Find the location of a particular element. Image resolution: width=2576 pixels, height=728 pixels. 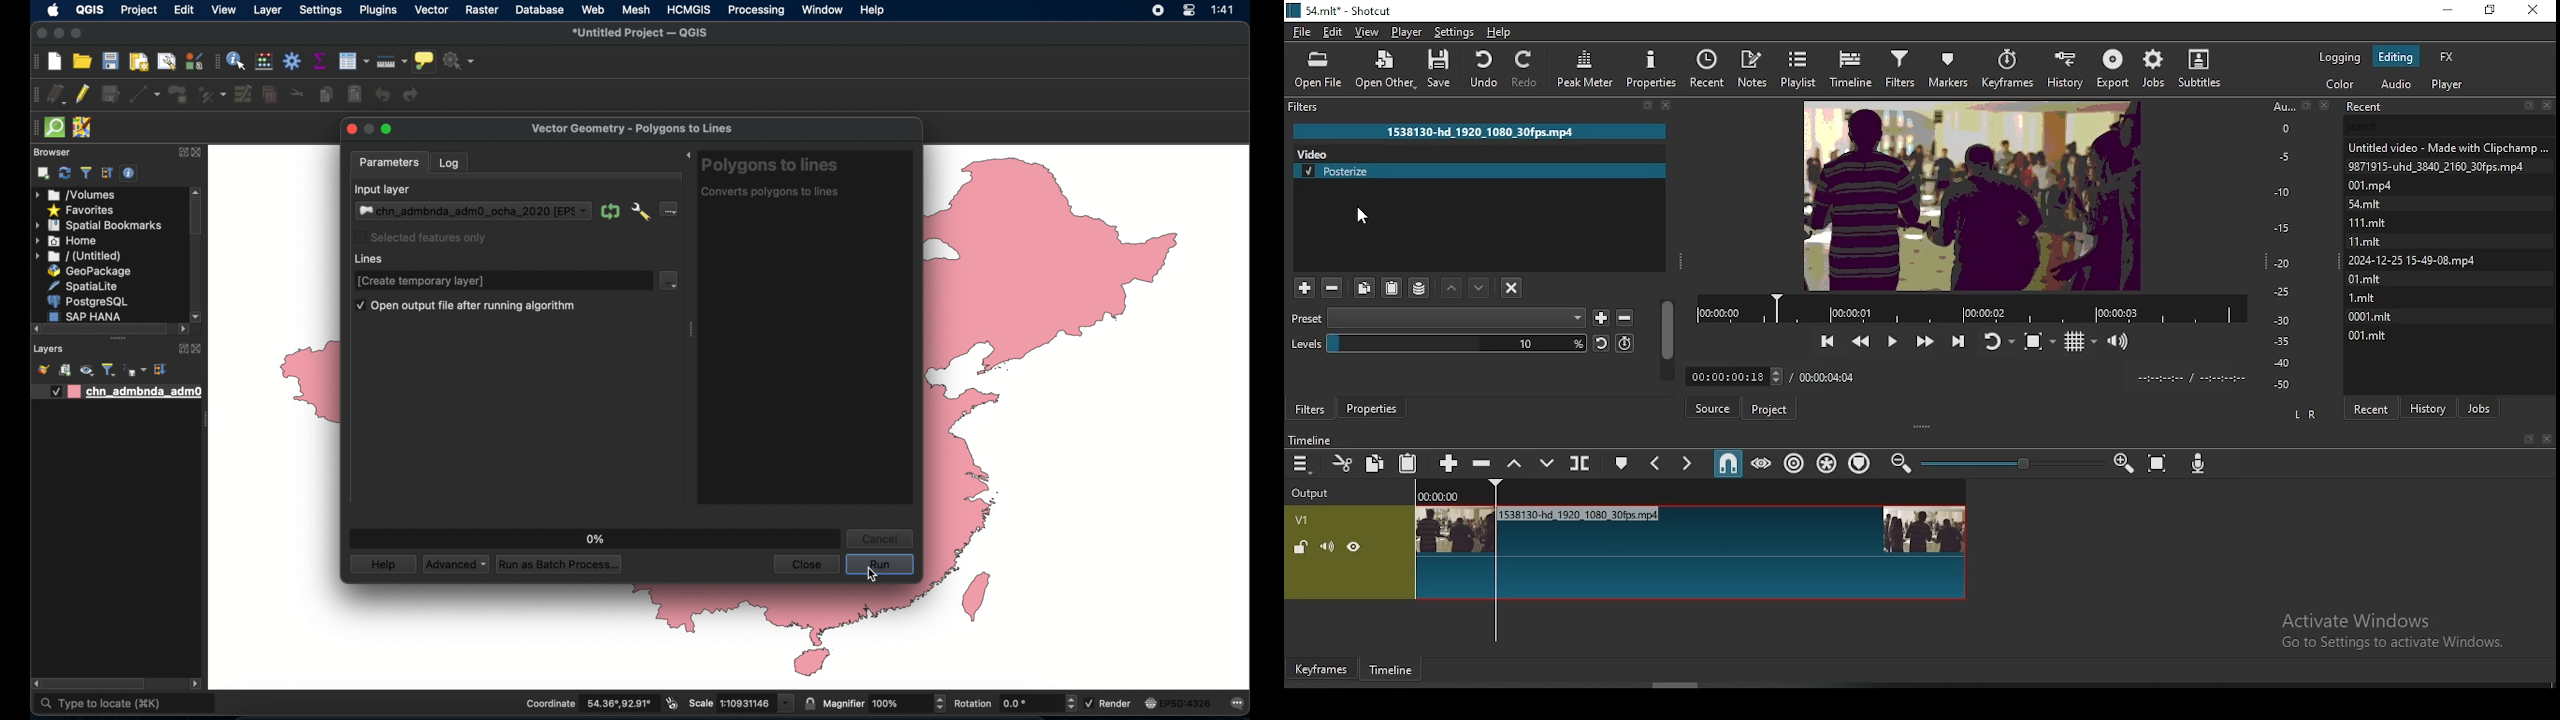

mesh is located at coordinates (637, 9).